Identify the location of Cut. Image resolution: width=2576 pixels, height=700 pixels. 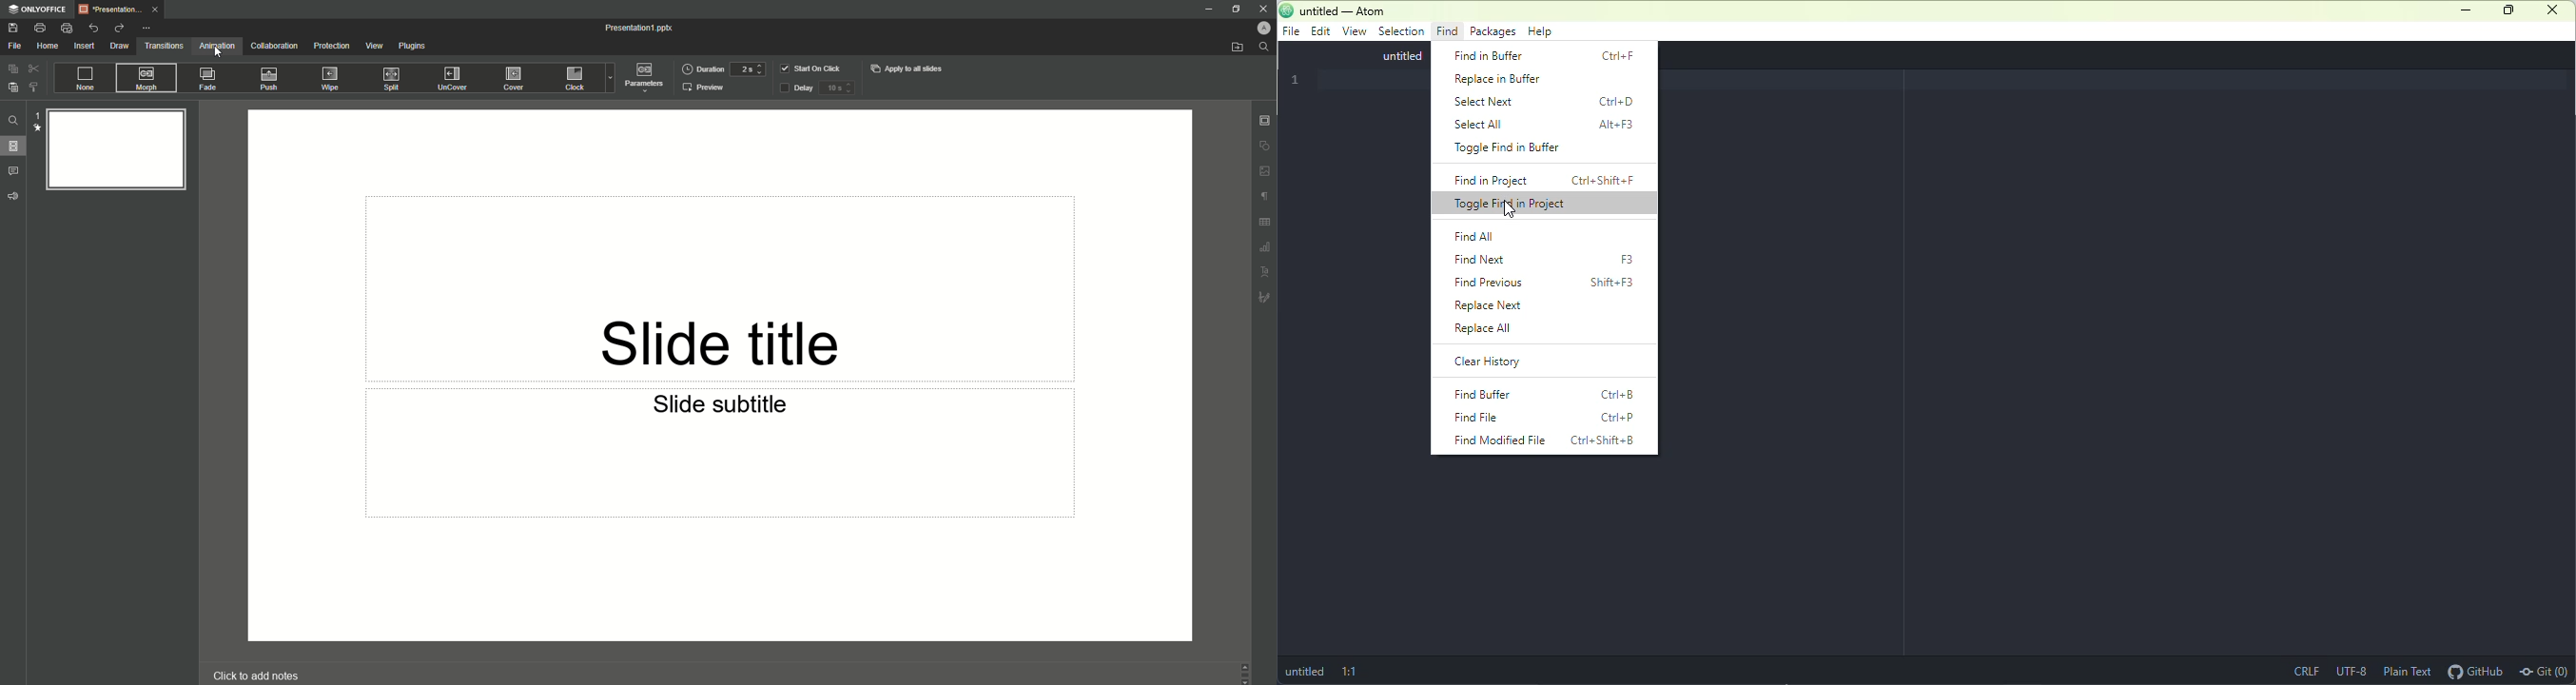
(35, 68).